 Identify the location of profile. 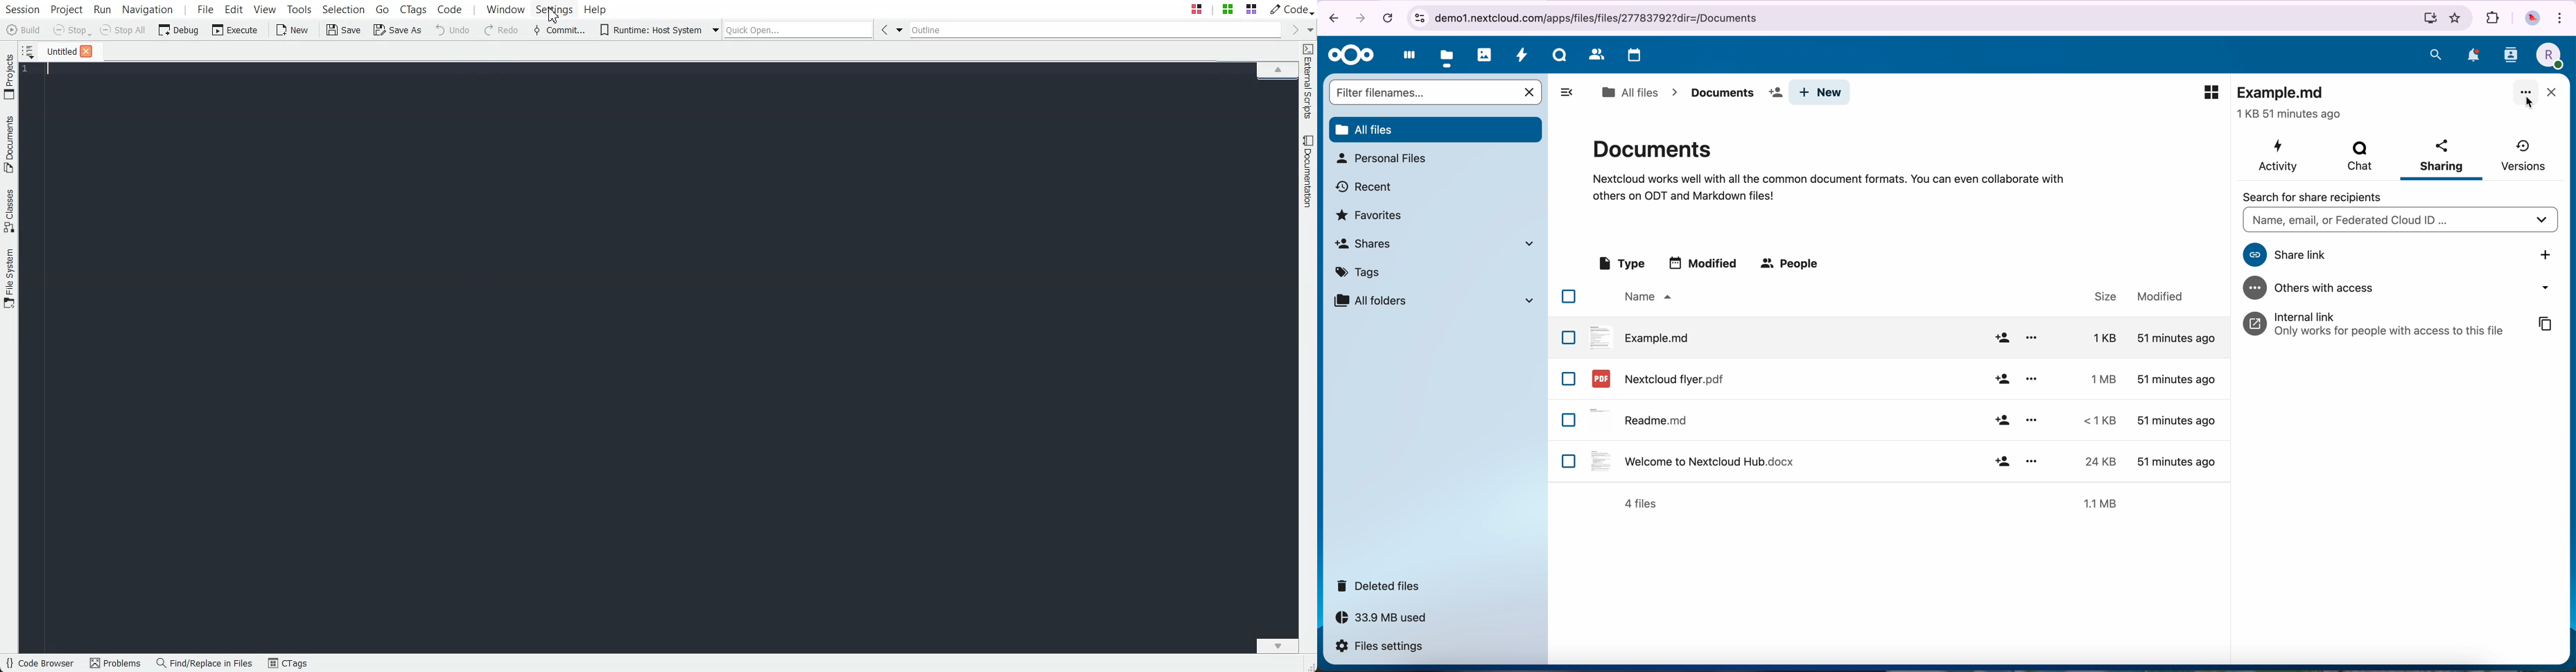
(2548, 56).